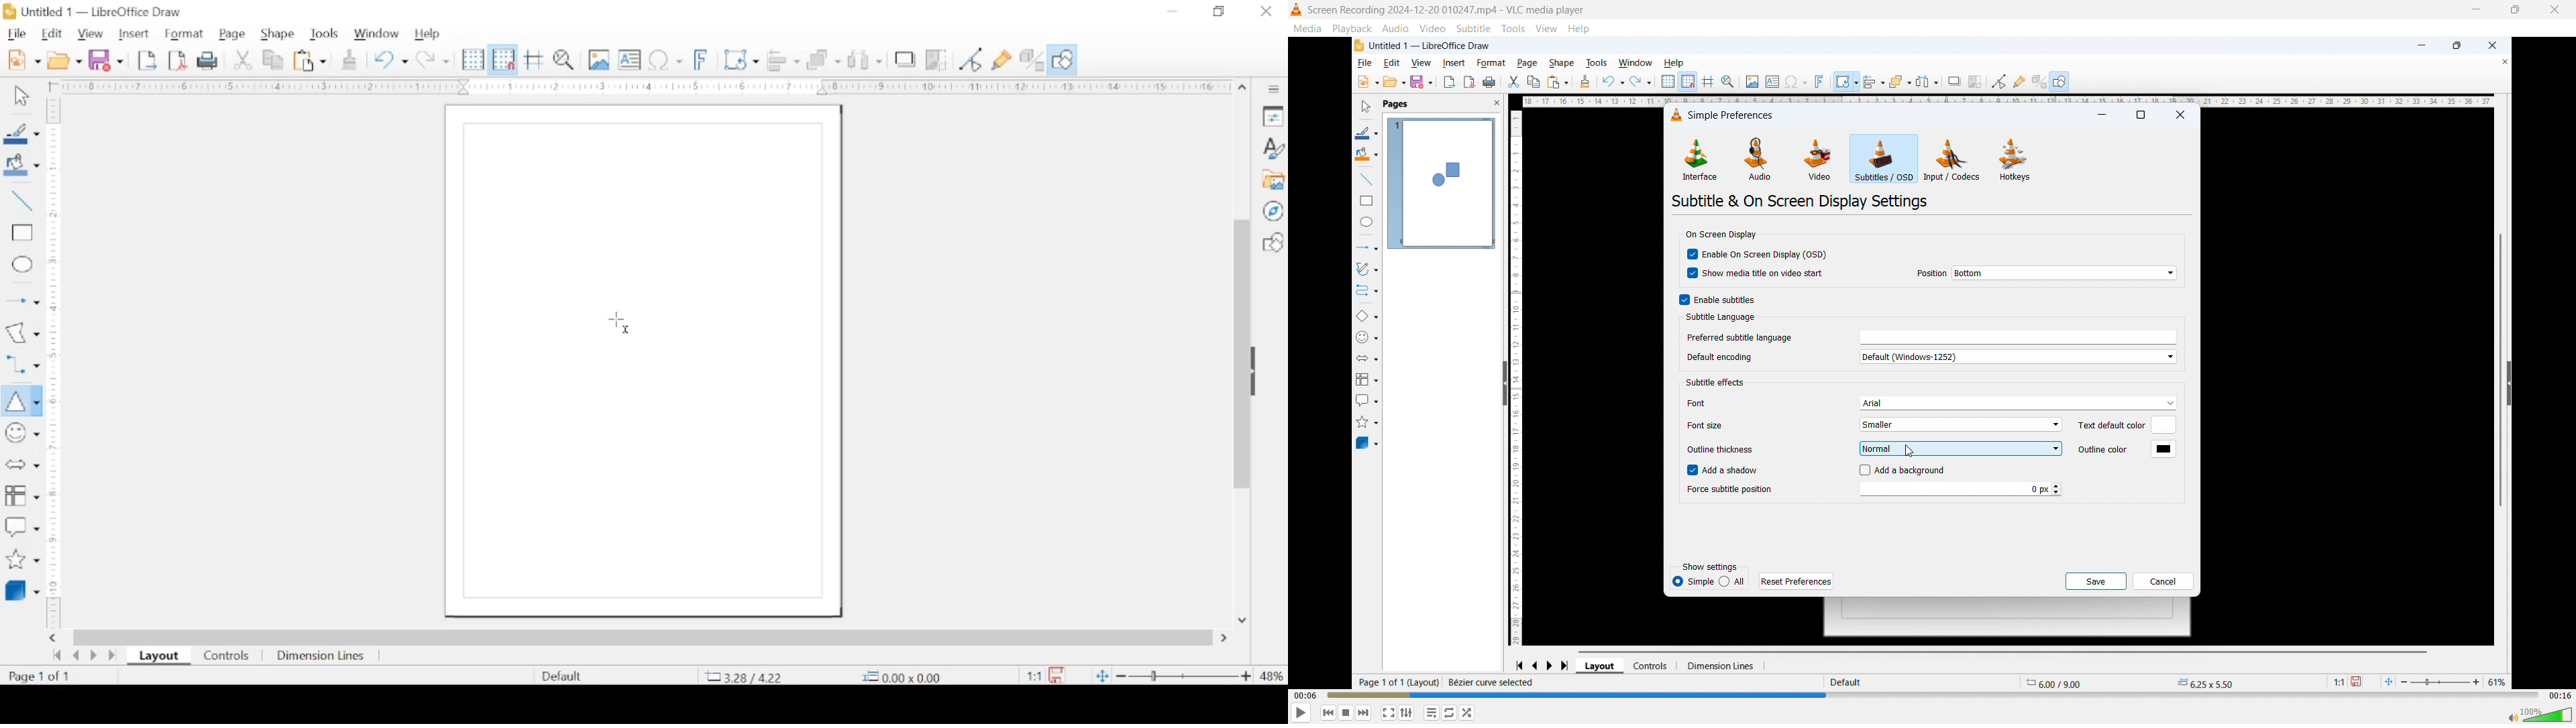  I want to click on scroll right arrow, so click(1226, 638).